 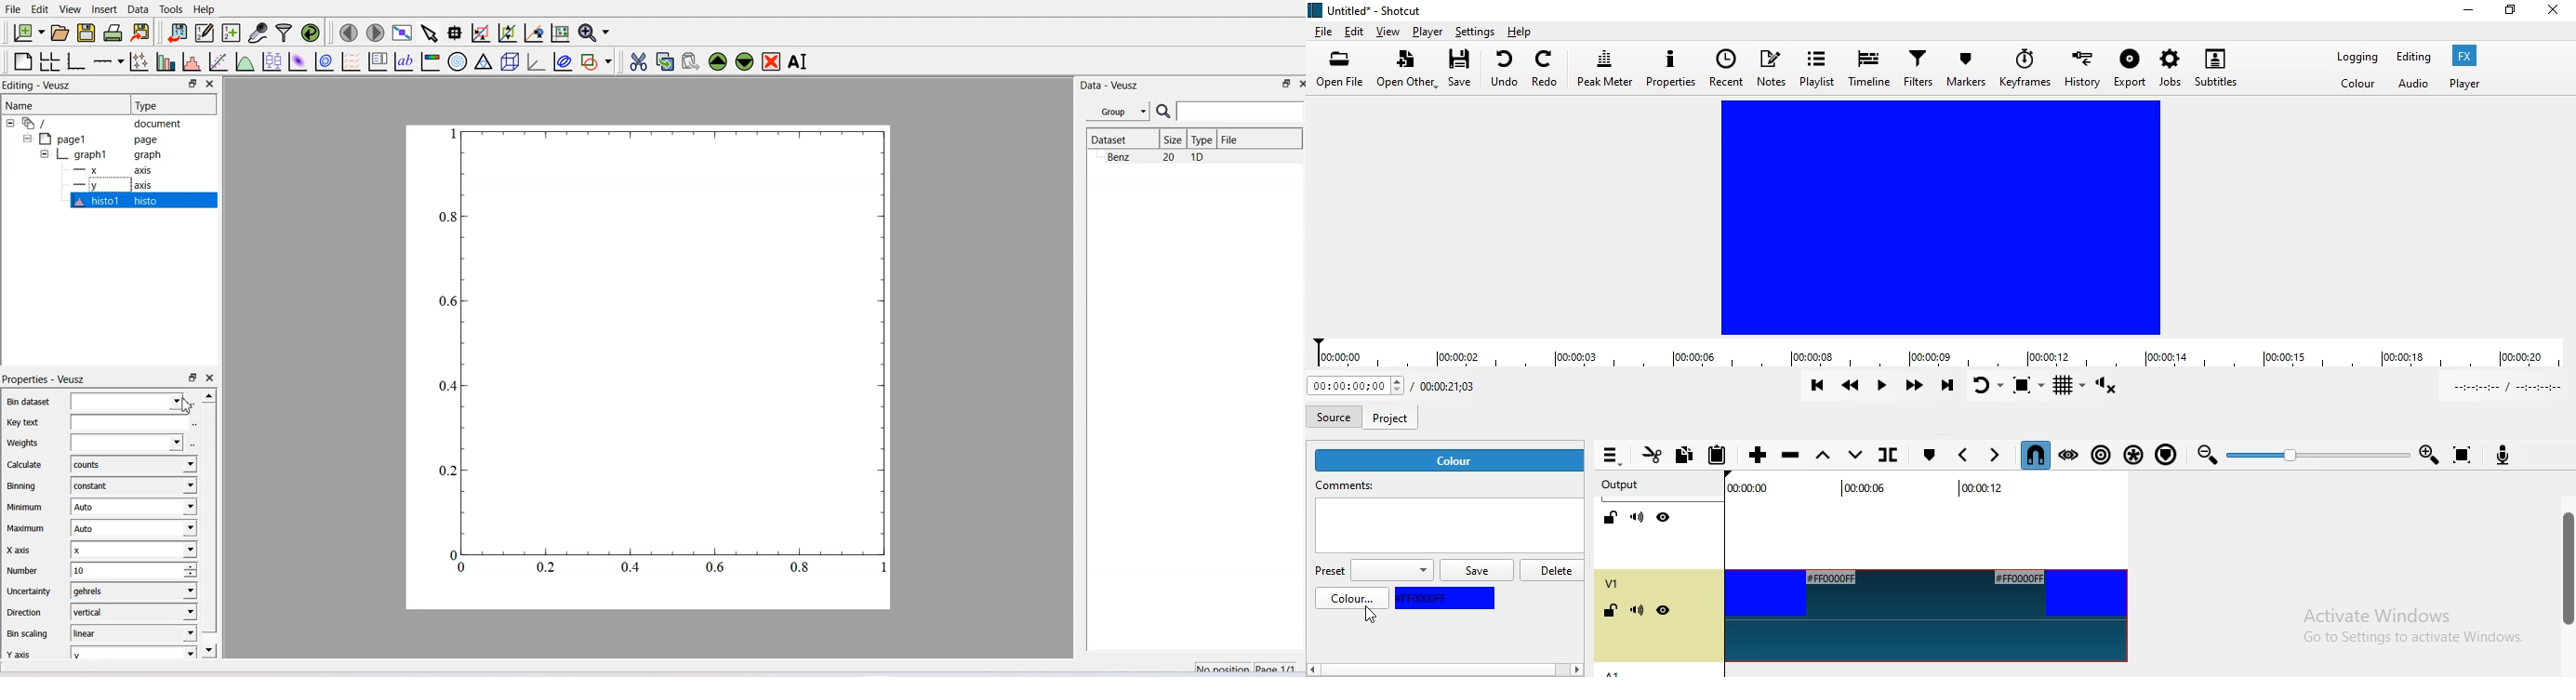 What do you see at coordinates (1771, 67) in the screenshot?
I see `Notes` at bounding box center [1771, 67].